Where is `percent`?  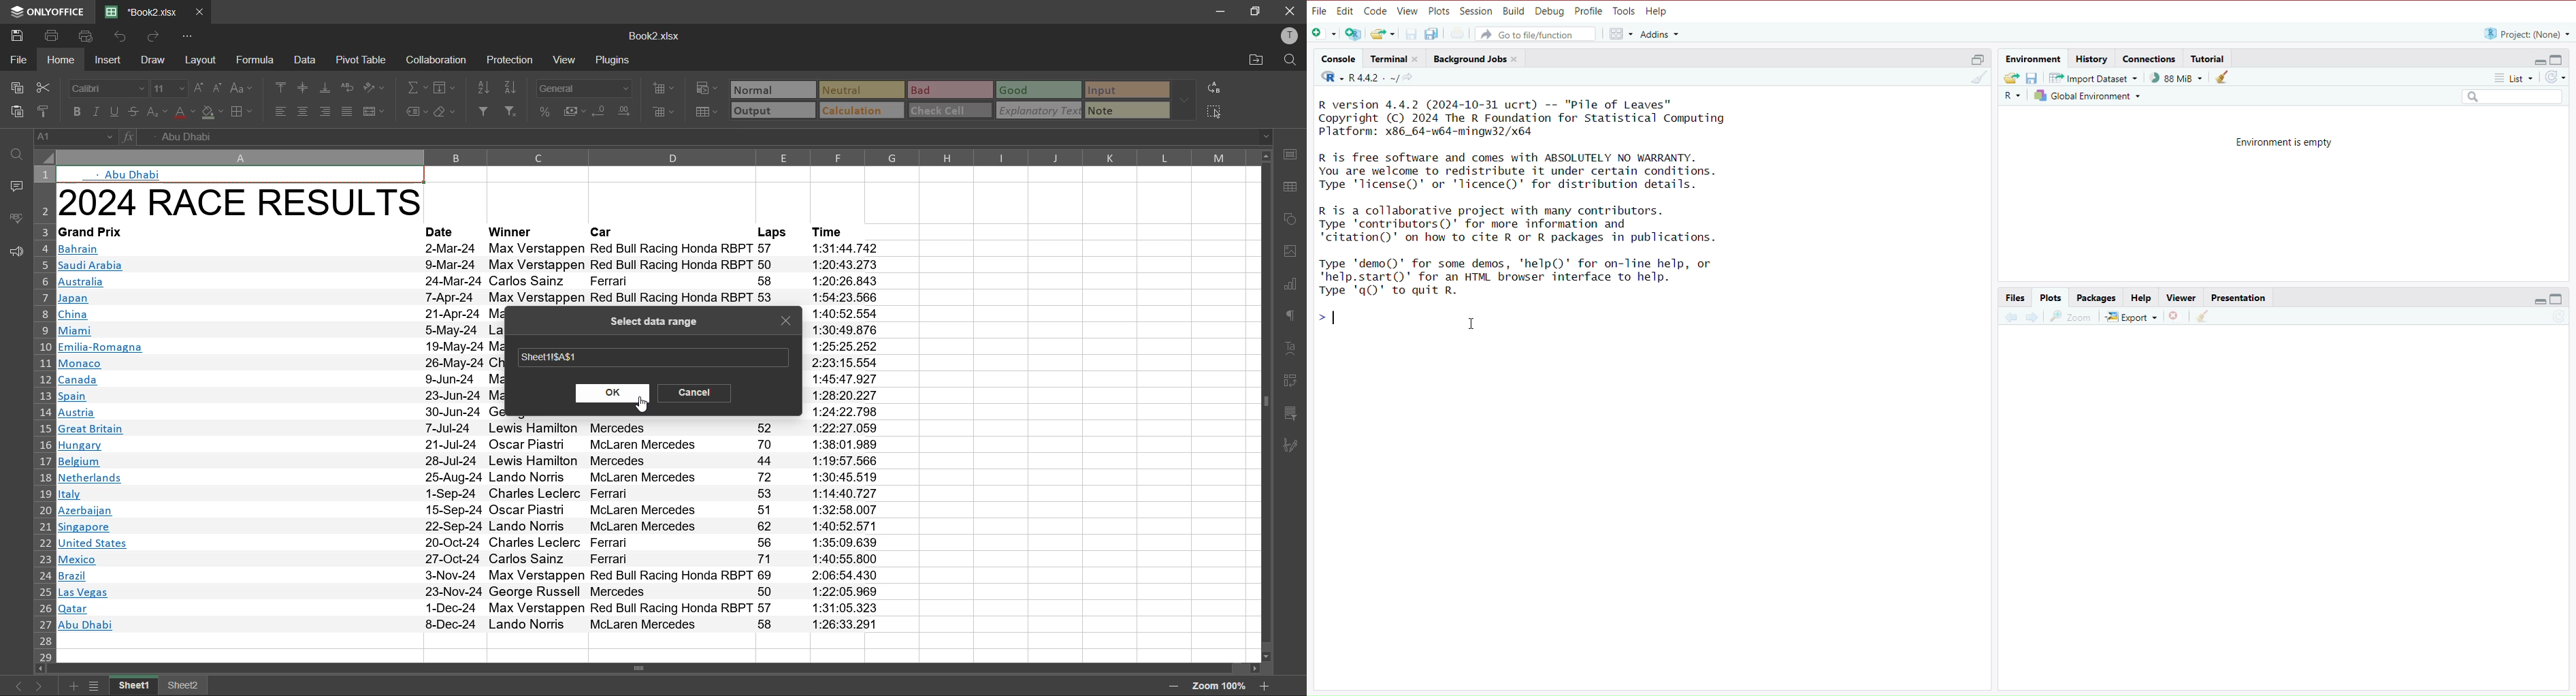 percent is located at coordinates (544, 113).